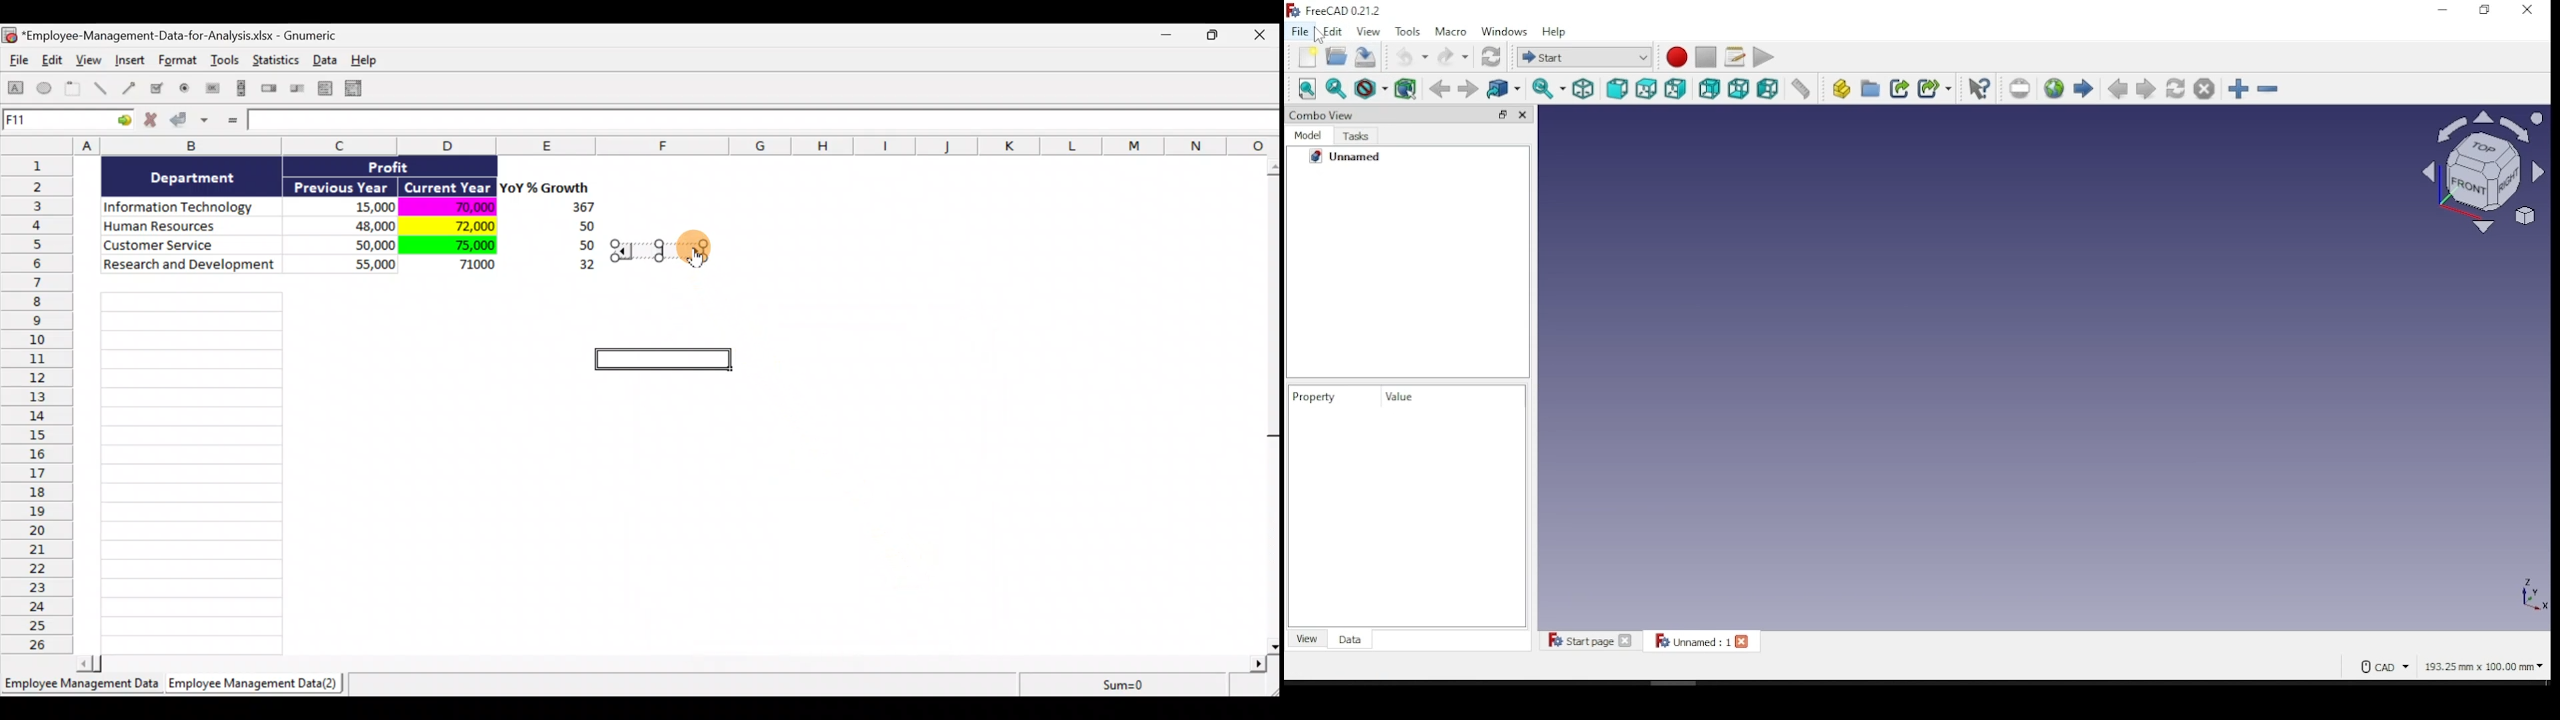 This screenshot has width=2576, height=728. What do you see at coordinates (129, 87) in the screenshot?
I see `Create an arrow object` at bounding box center [129, 87].